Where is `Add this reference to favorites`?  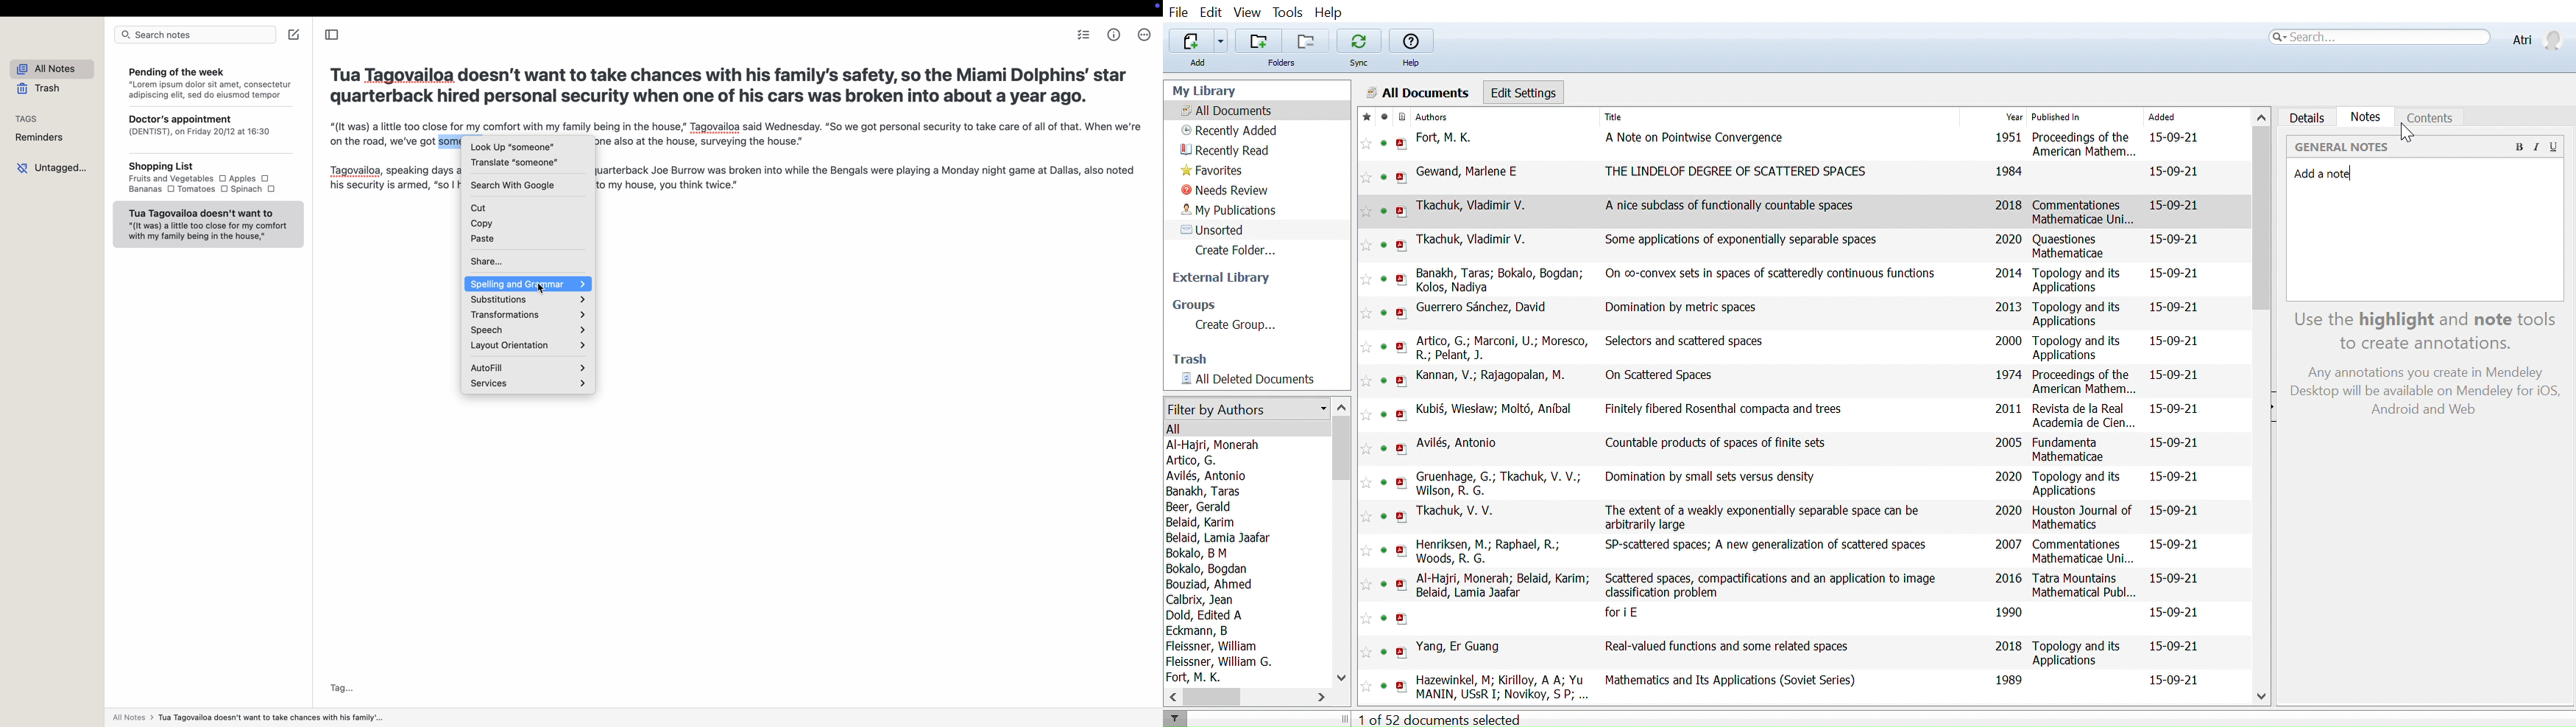
Add this reference to favorites is located at coordinates (1367, 177).